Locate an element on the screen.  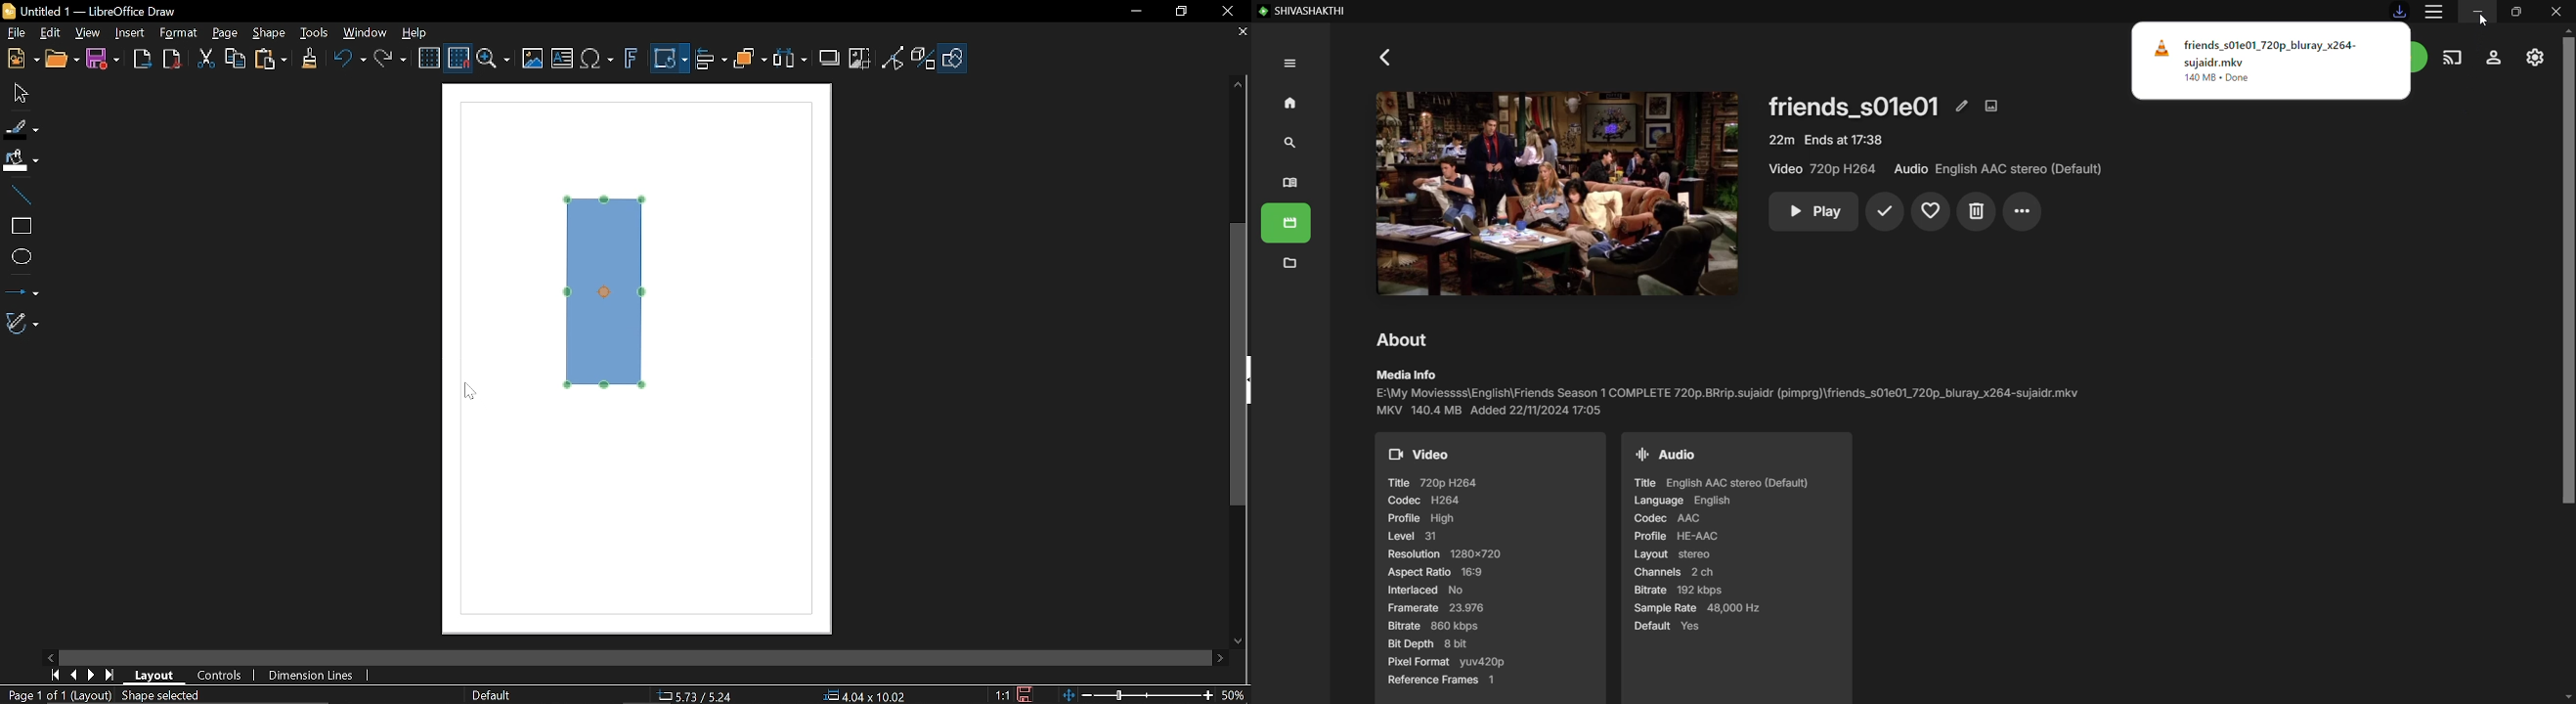
Vertical scrollbar is located at coordinates (1239, 364).